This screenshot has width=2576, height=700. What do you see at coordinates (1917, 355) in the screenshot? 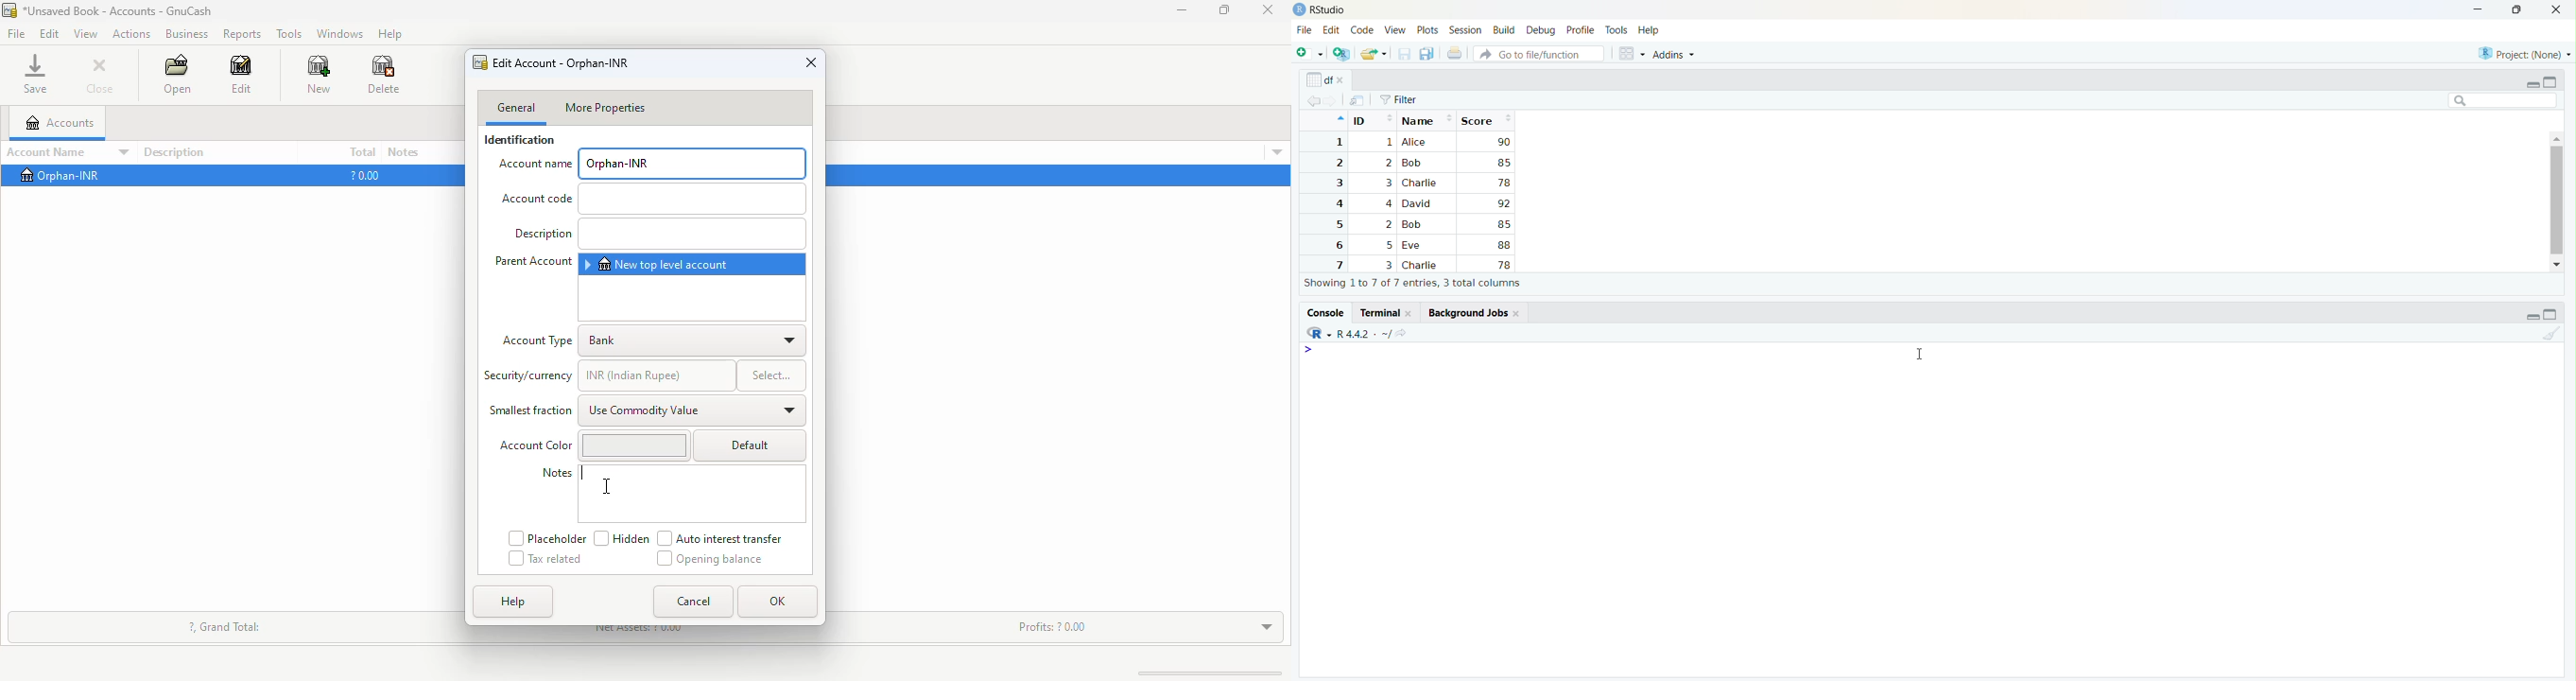
I see `cursor` at bounding box center [1917, 355].